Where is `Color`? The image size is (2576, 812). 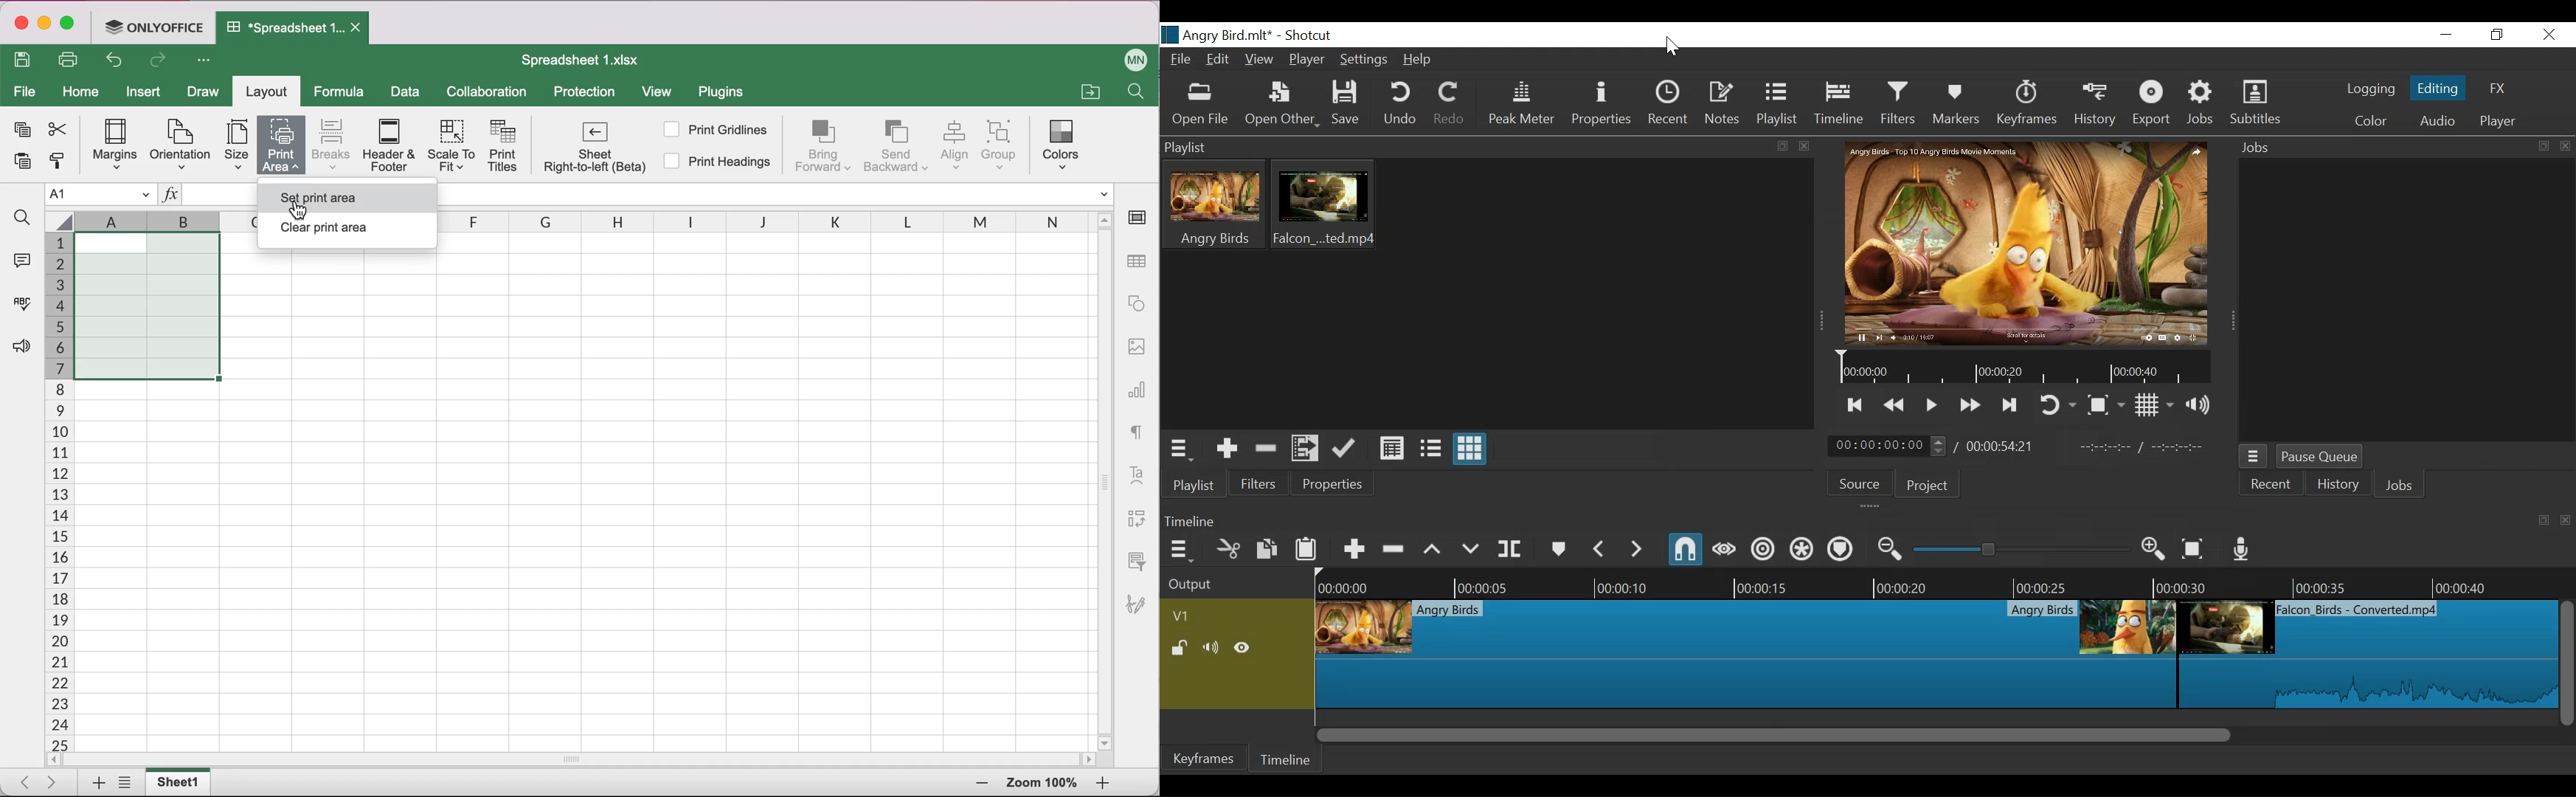 Color is located at coordinates (2372, 121).